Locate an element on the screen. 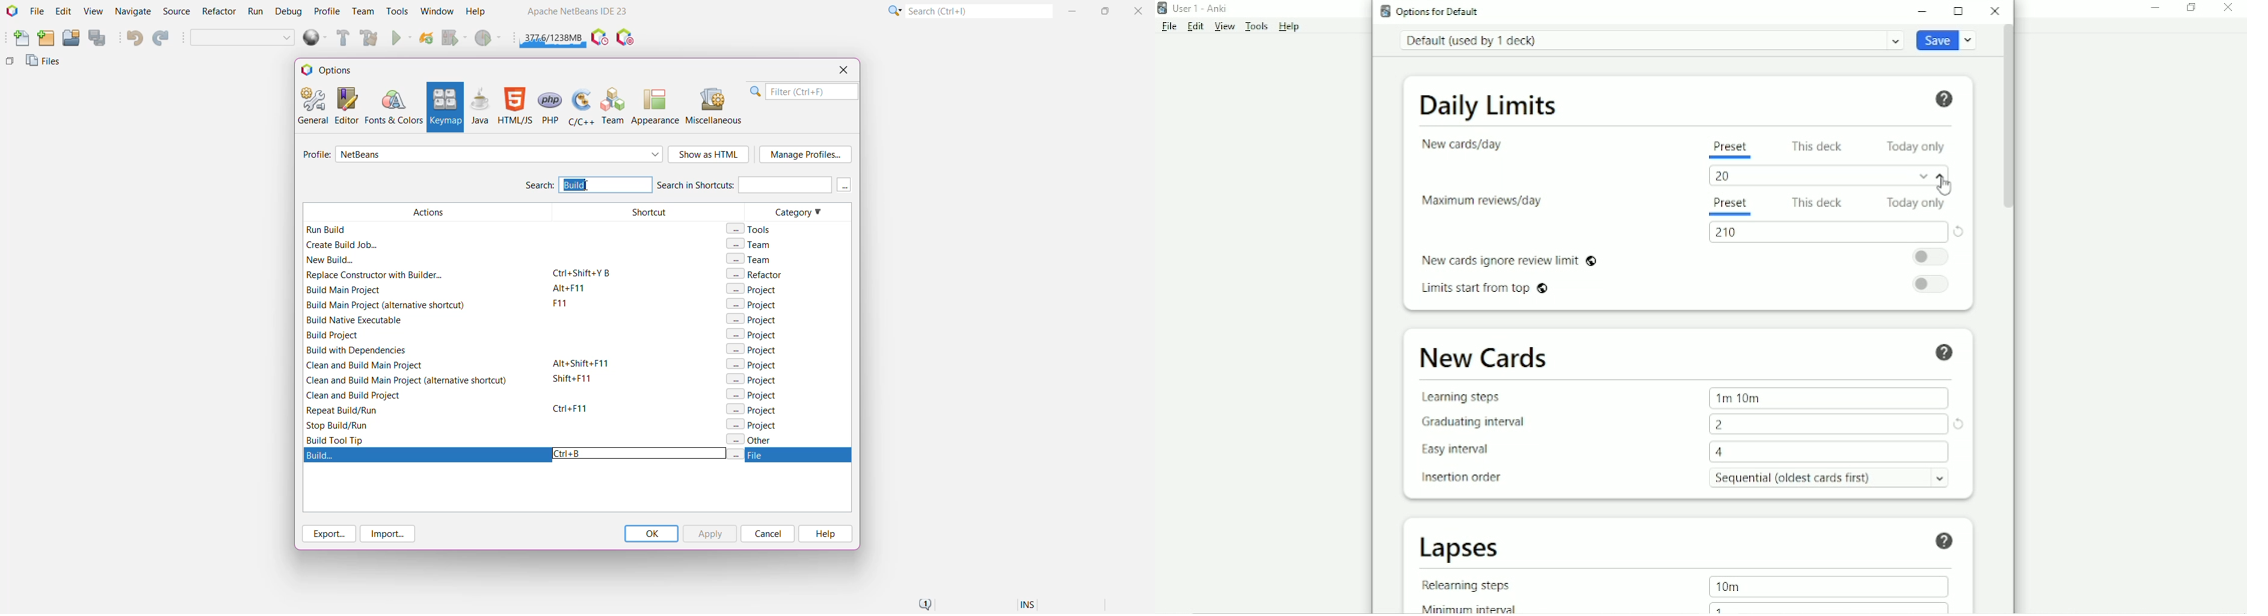 Image resolution: width=2268 pixels, height=616 pixels.  is located at coordinates (315, 38).